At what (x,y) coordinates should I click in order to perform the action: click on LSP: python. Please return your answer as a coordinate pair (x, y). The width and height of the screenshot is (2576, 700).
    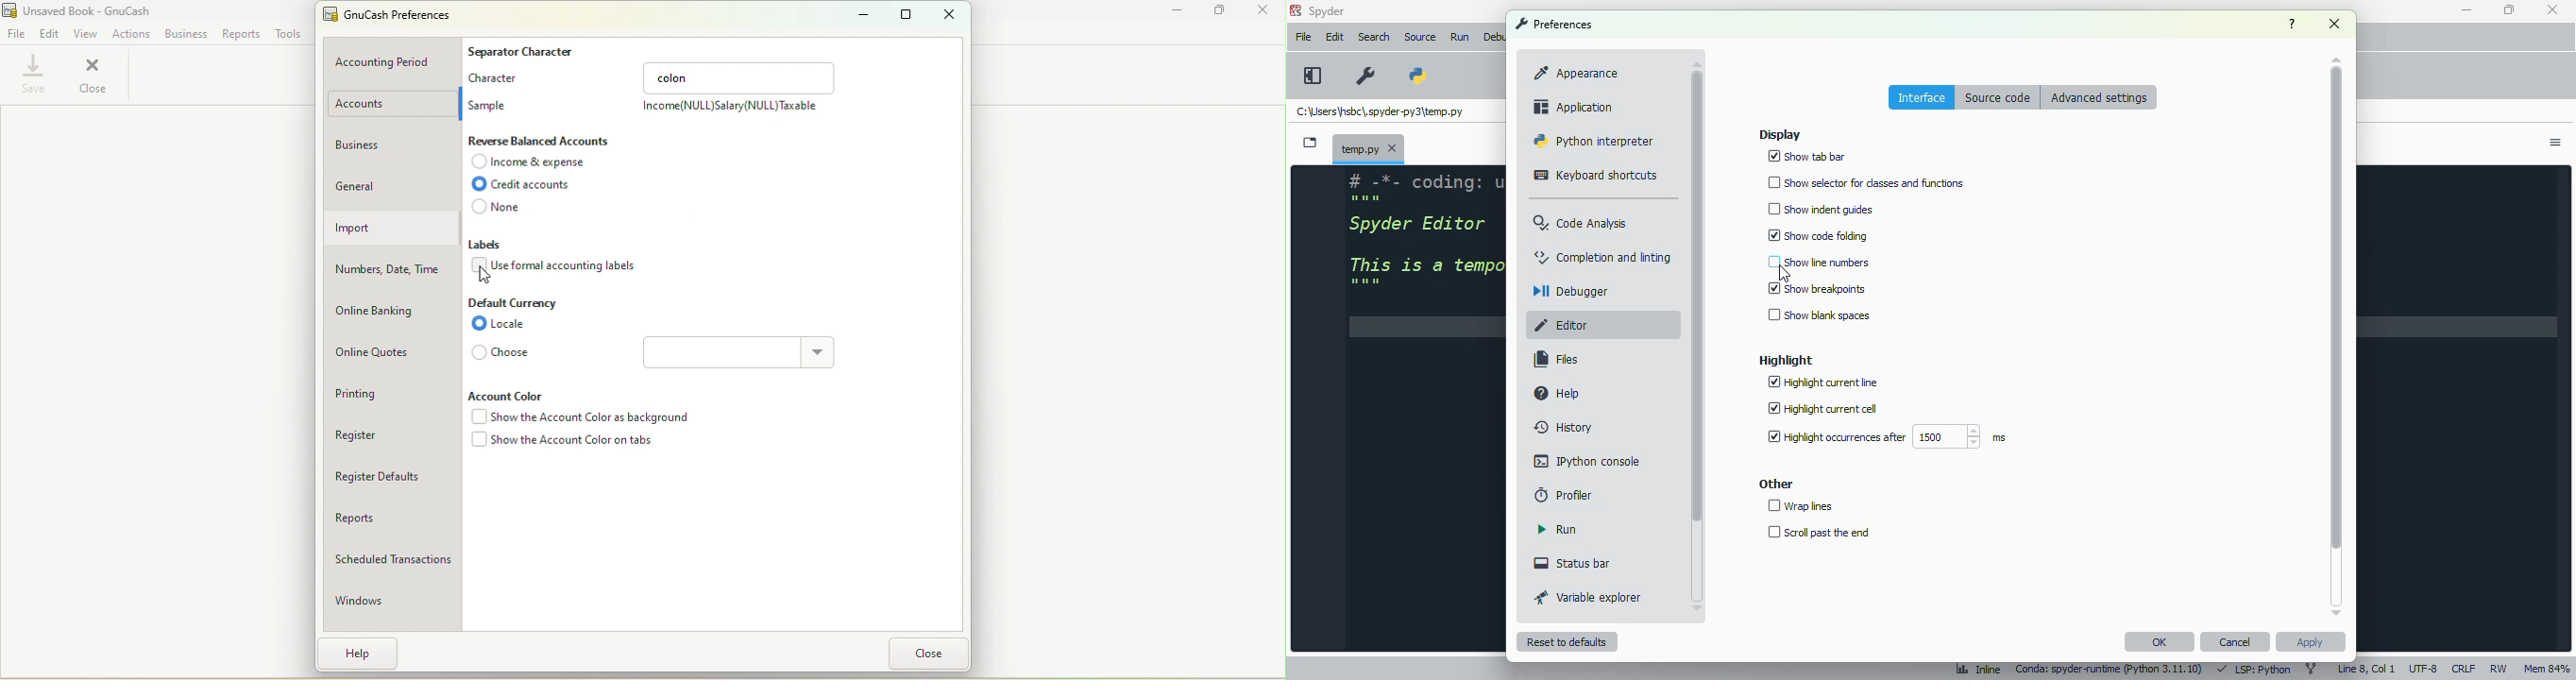
    Looking at the image, I should click on (2255, 669).